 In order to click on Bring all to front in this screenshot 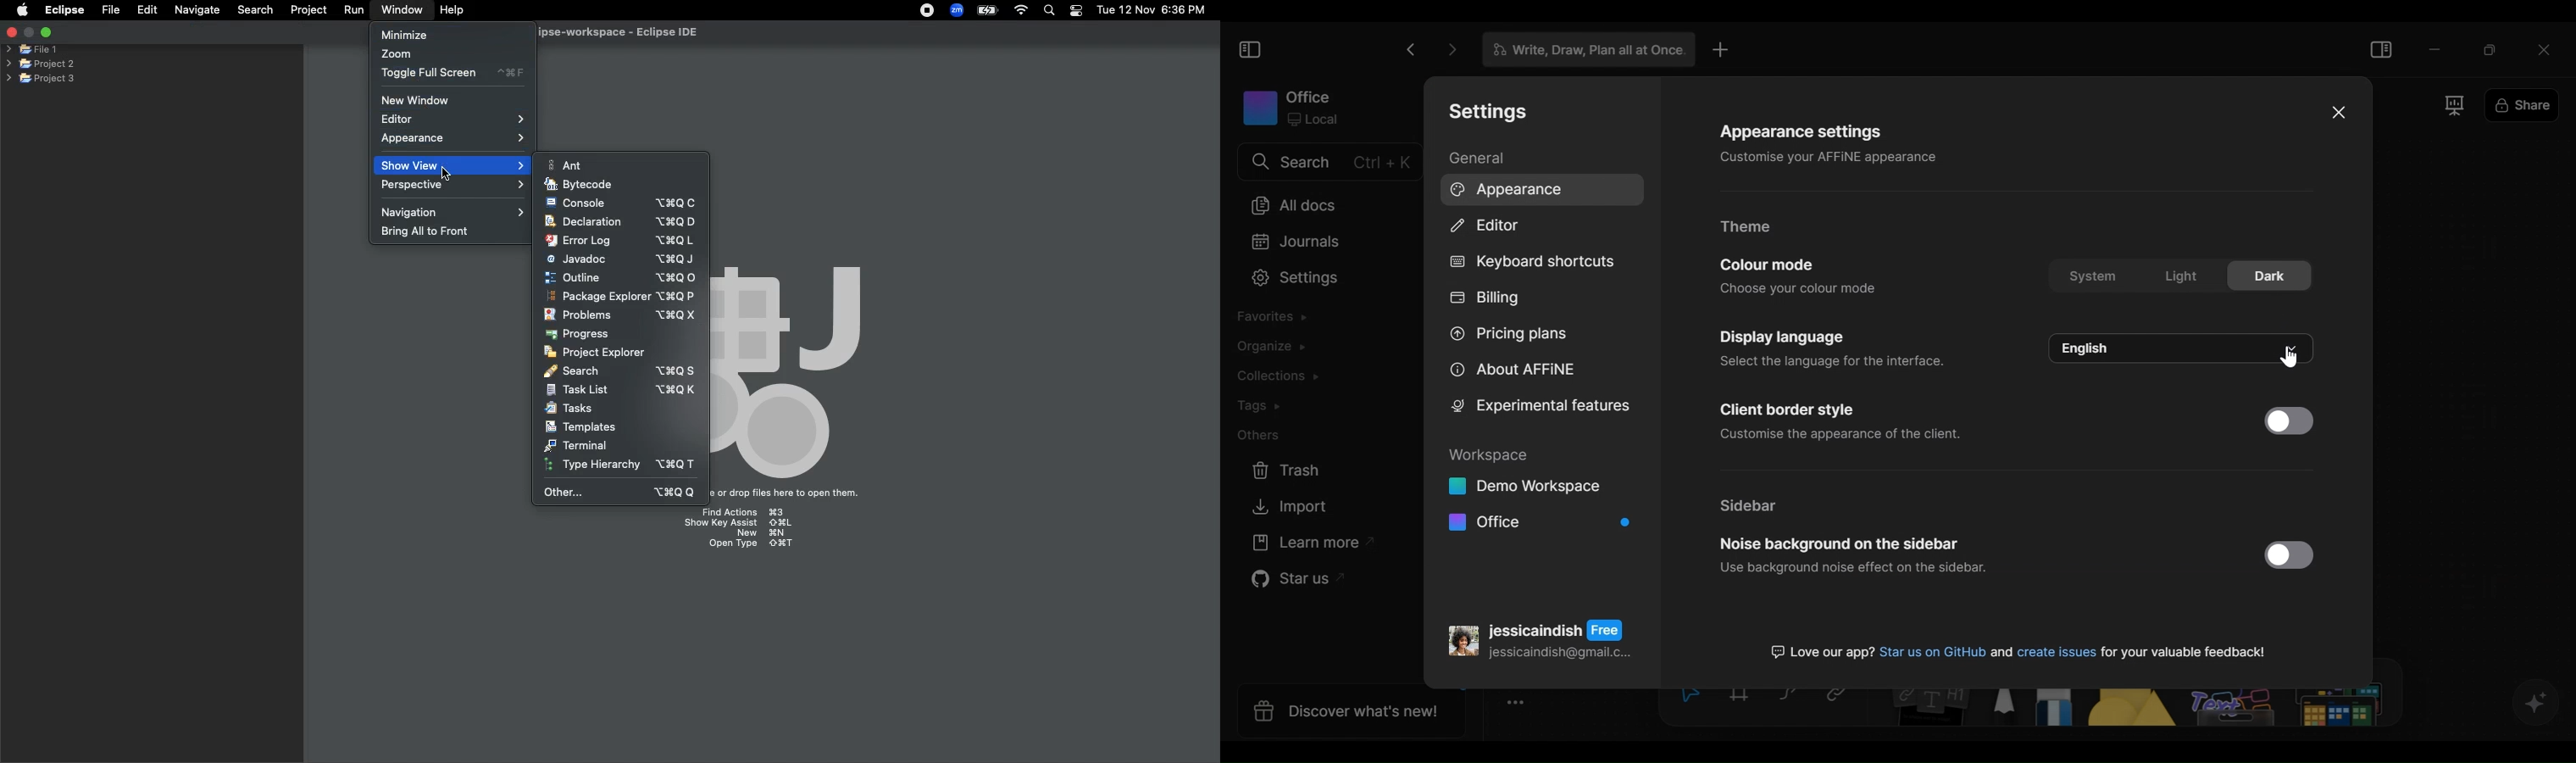, I will do `click(433, 232)`.